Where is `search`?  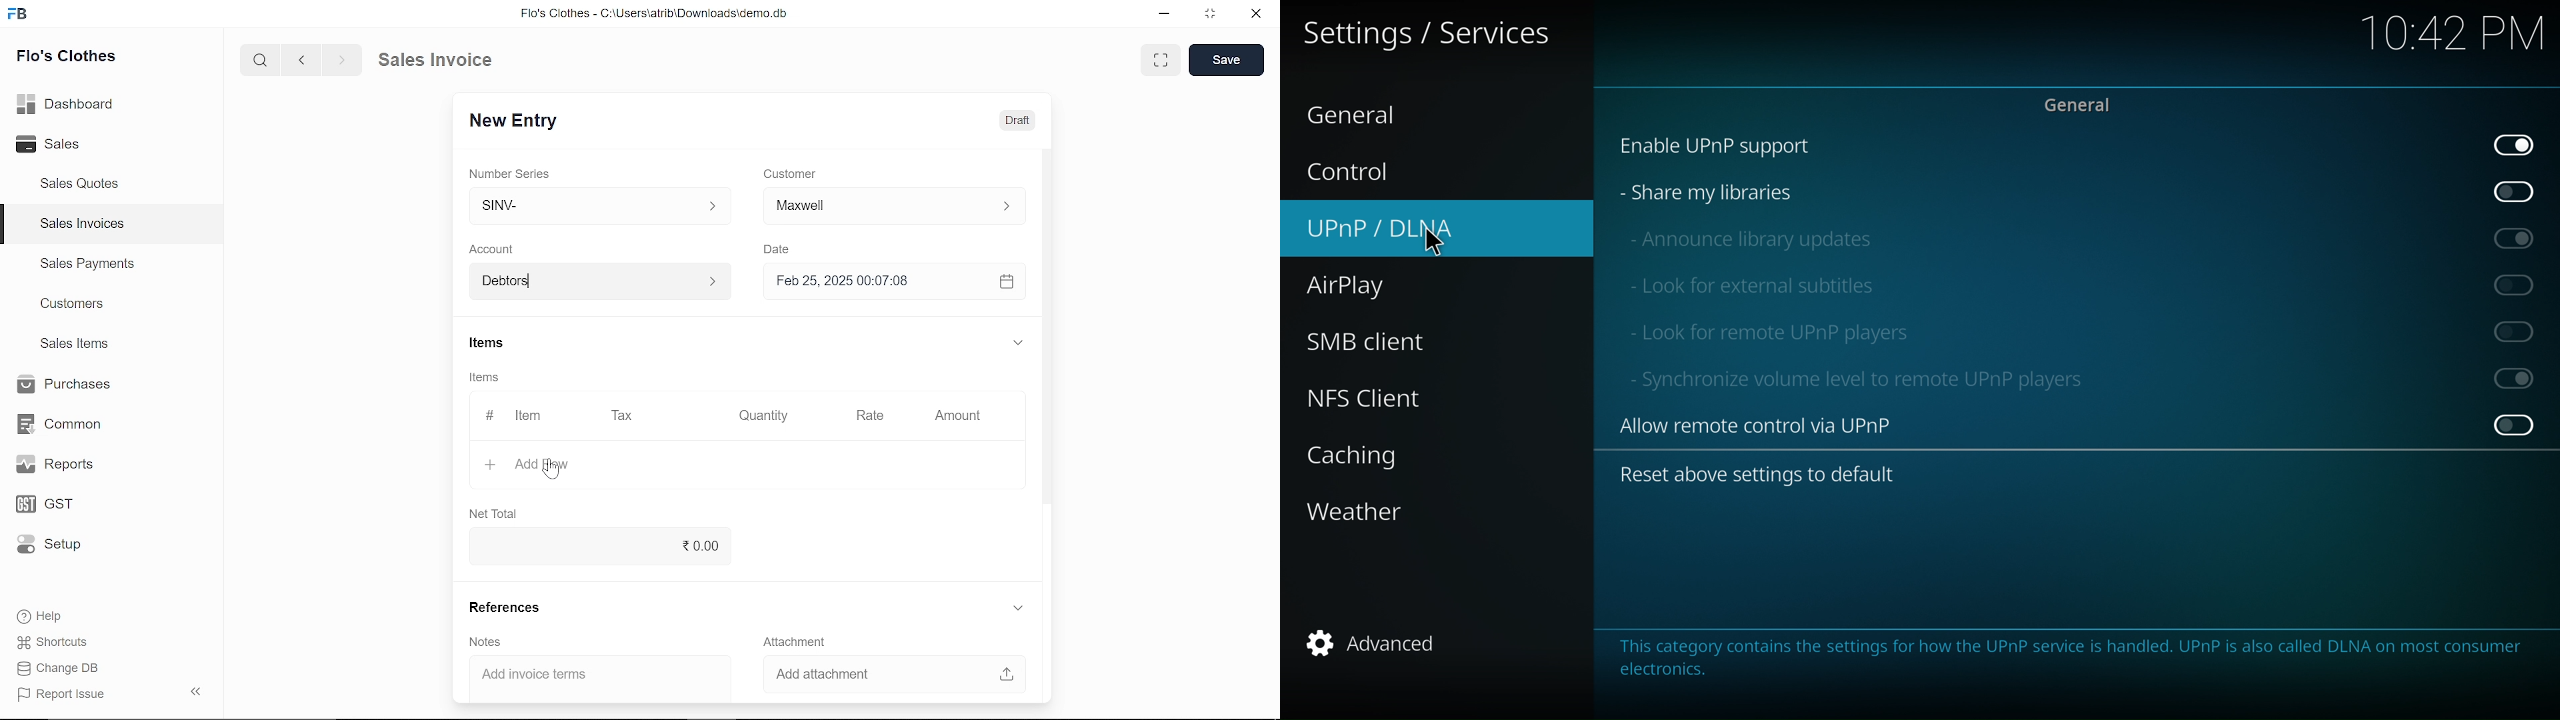
search is located at coordinates (263, 61).